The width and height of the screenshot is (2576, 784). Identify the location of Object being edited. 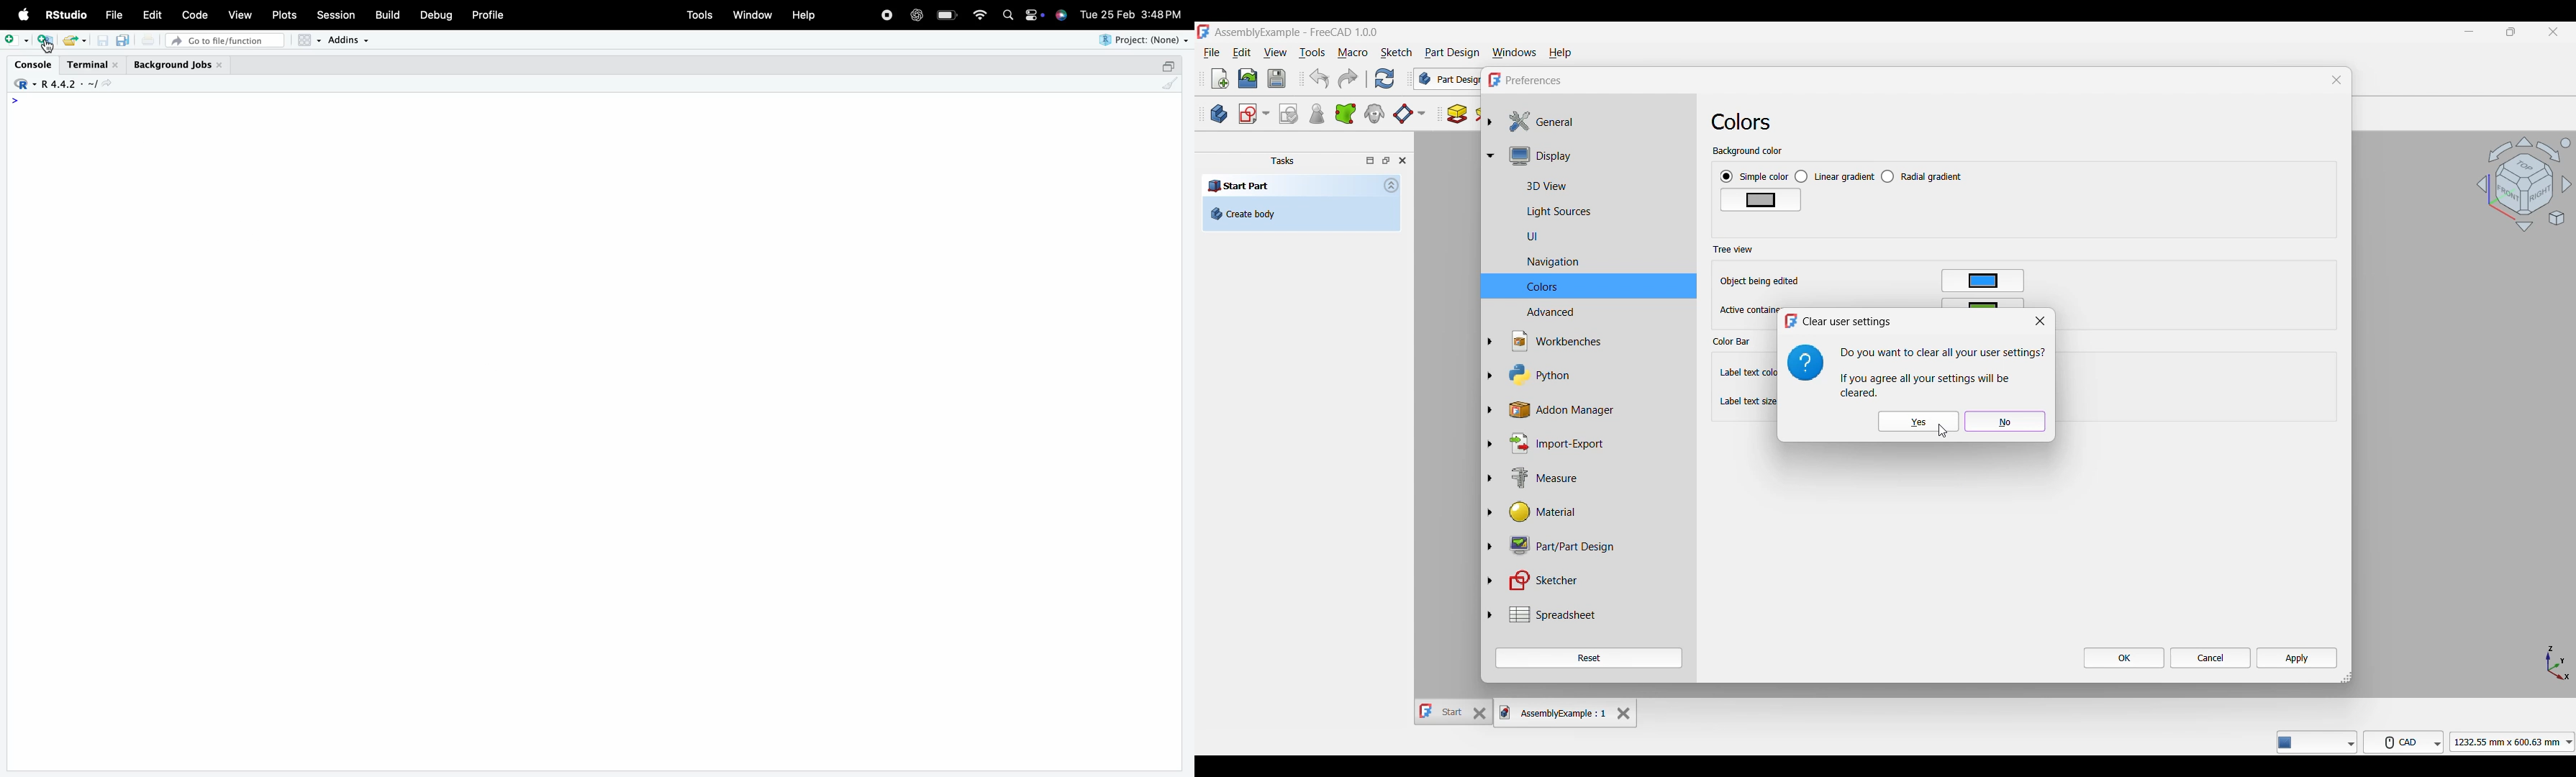
(1761, 281).